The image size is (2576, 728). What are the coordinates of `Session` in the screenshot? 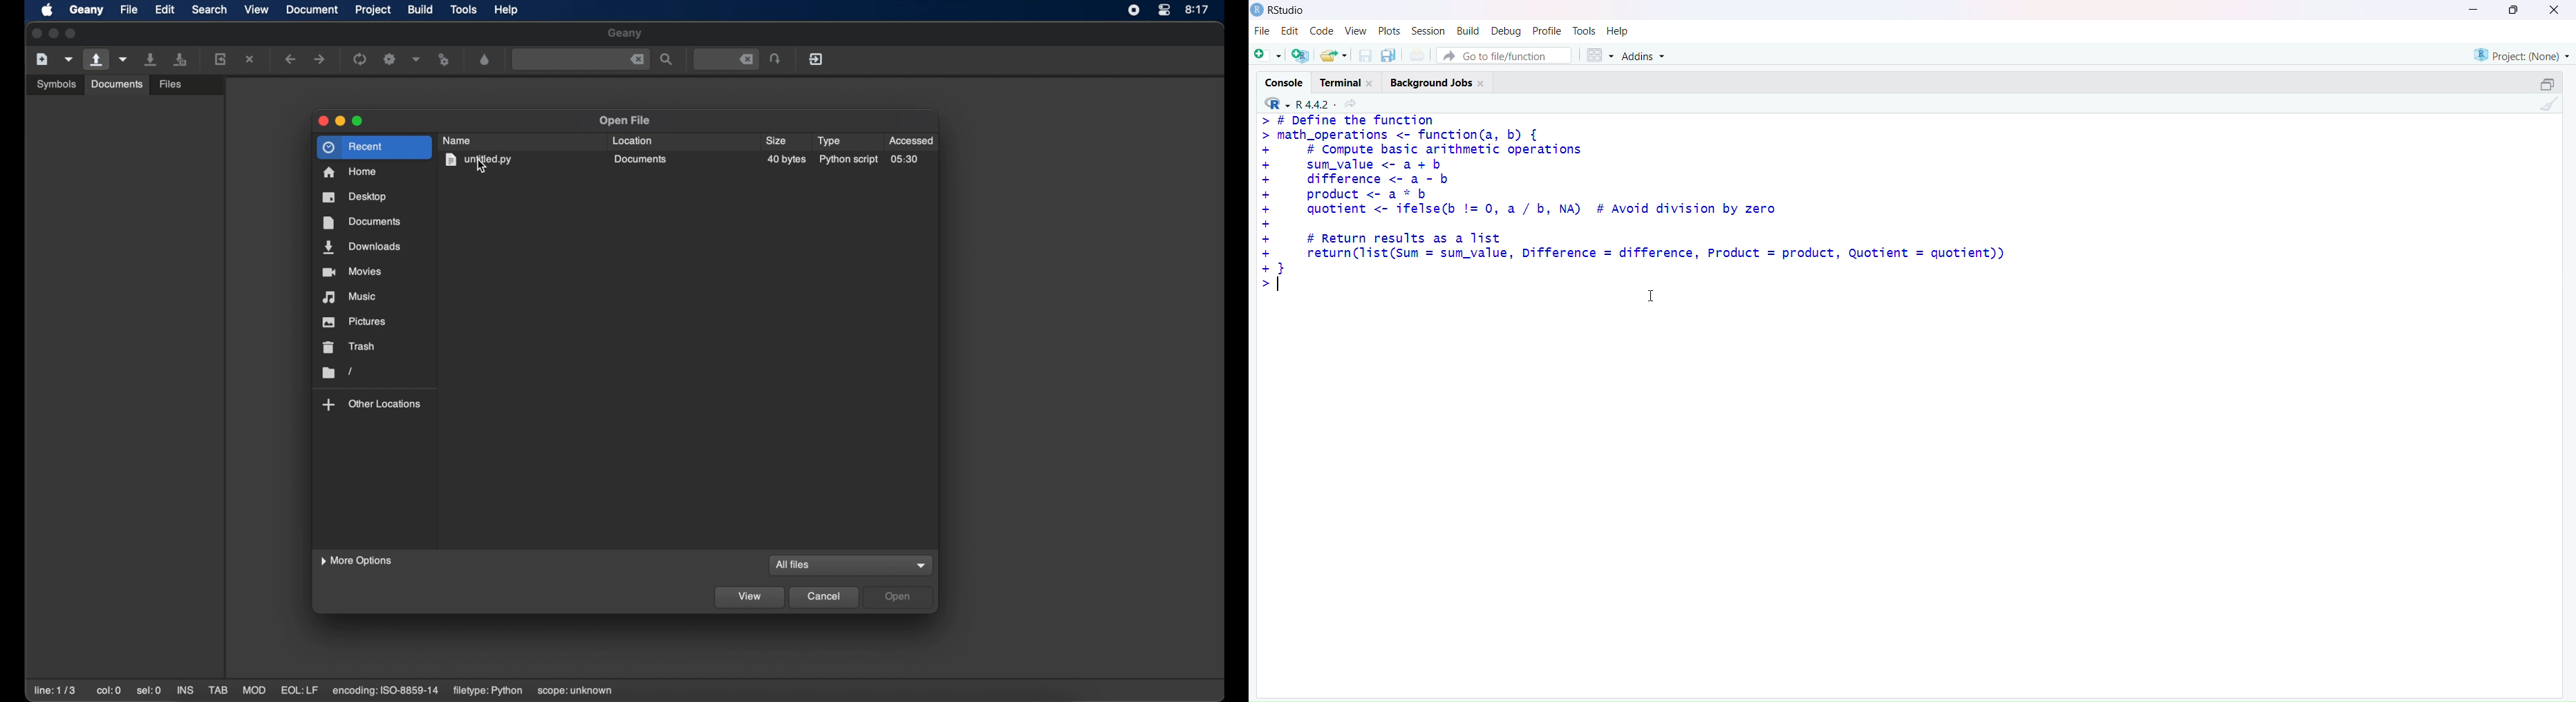 It's located at (1426, 28).